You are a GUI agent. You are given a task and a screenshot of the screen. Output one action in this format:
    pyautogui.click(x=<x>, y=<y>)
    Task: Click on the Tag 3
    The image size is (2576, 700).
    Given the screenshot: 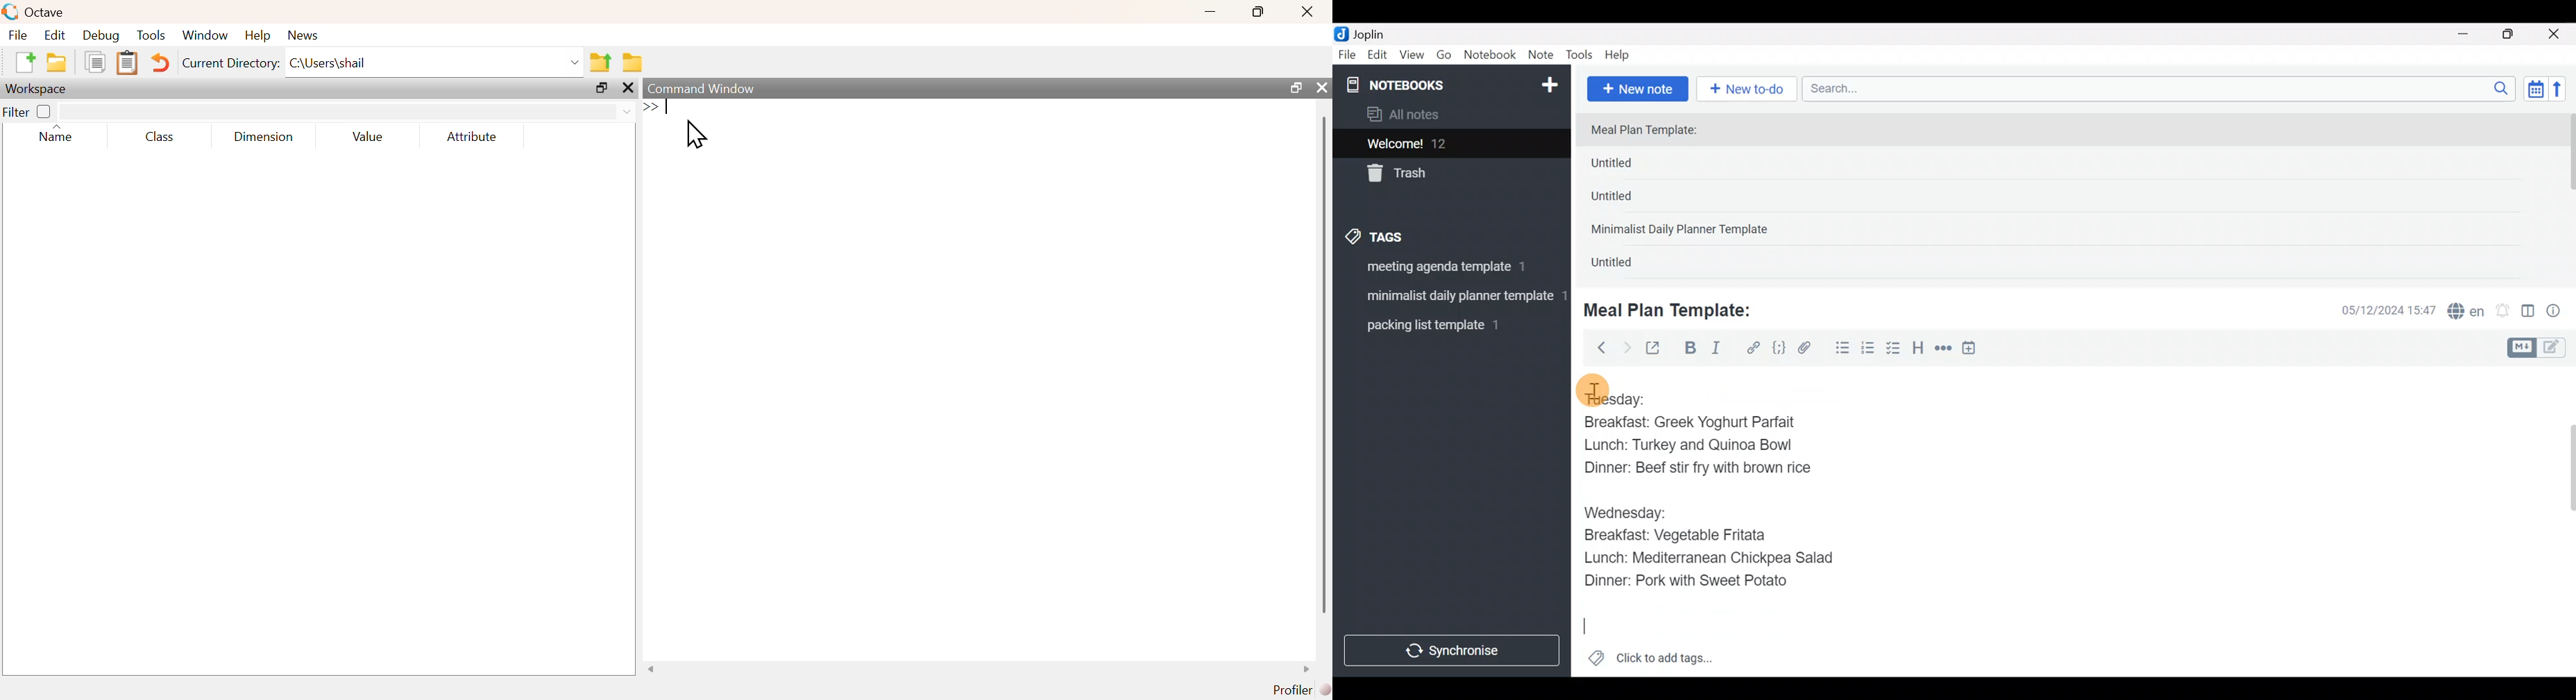 What is the action you would take?
    pyautogui.click(x=1447, y=325)
    